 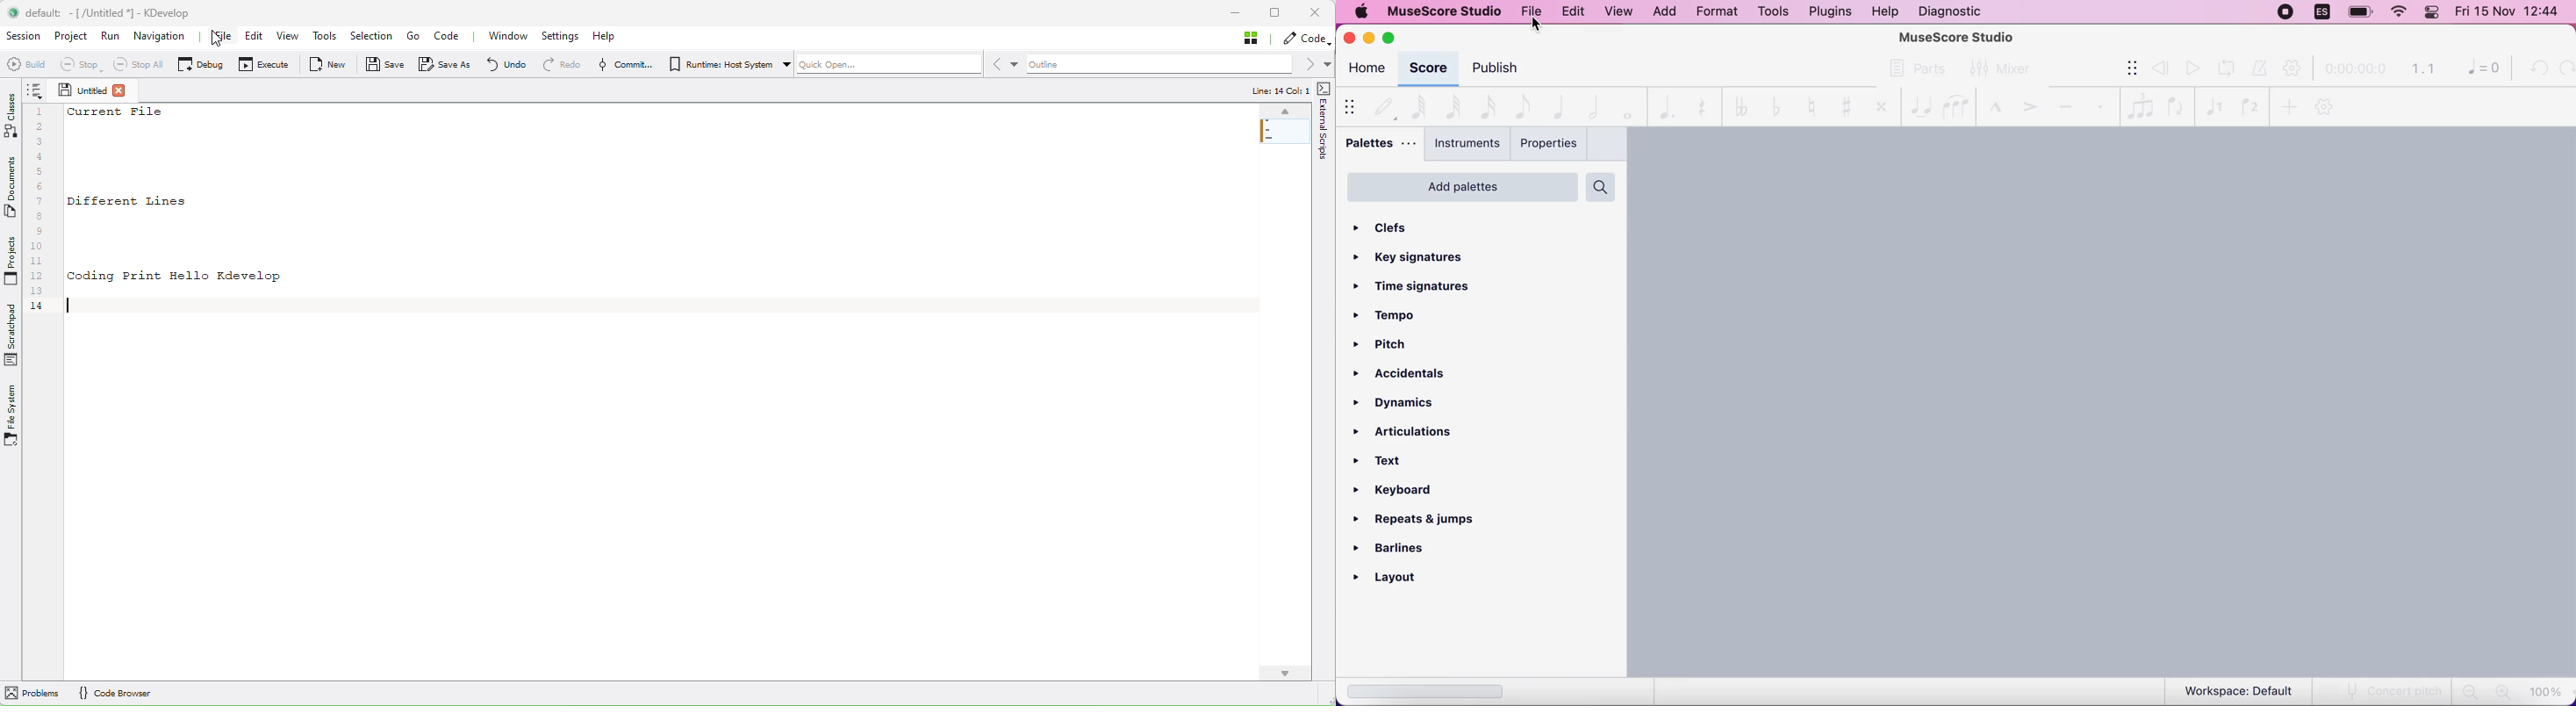 I want to click on line: 14 Col: 1, so click(x=1278, y=90).